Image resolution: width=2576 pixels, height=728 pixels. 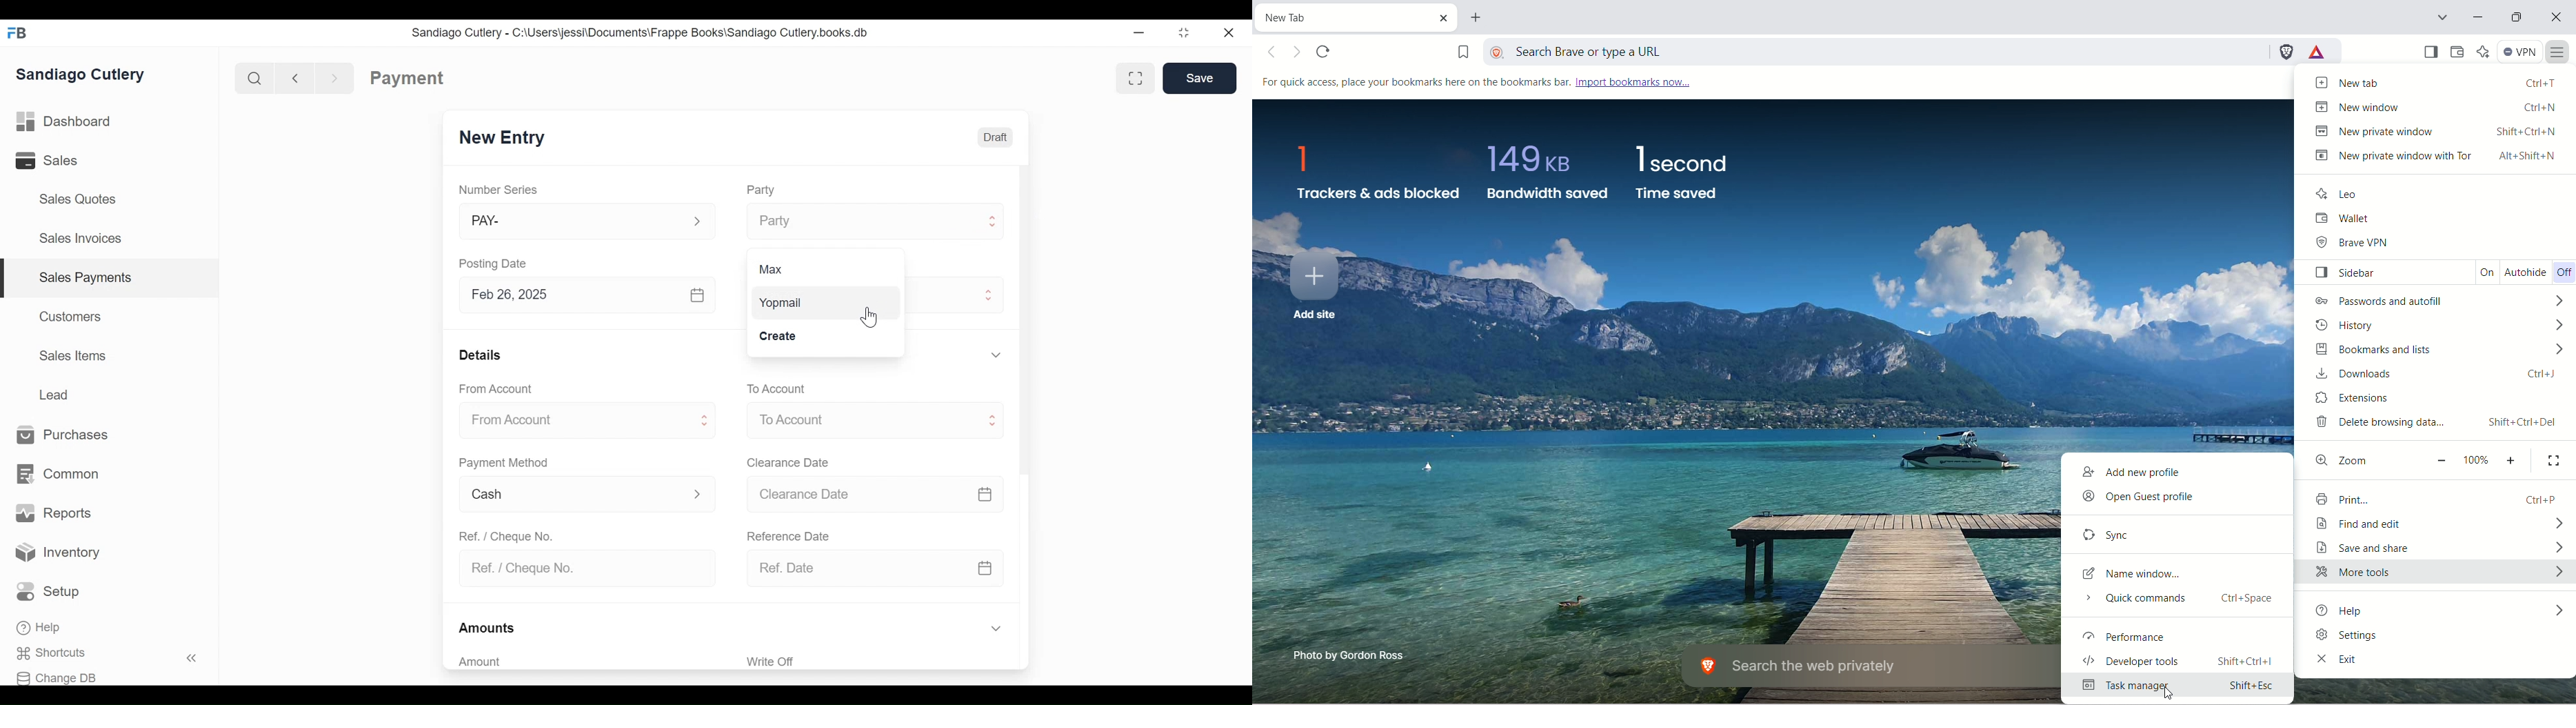 I want to click on Expand, so click(x=697, y=222).